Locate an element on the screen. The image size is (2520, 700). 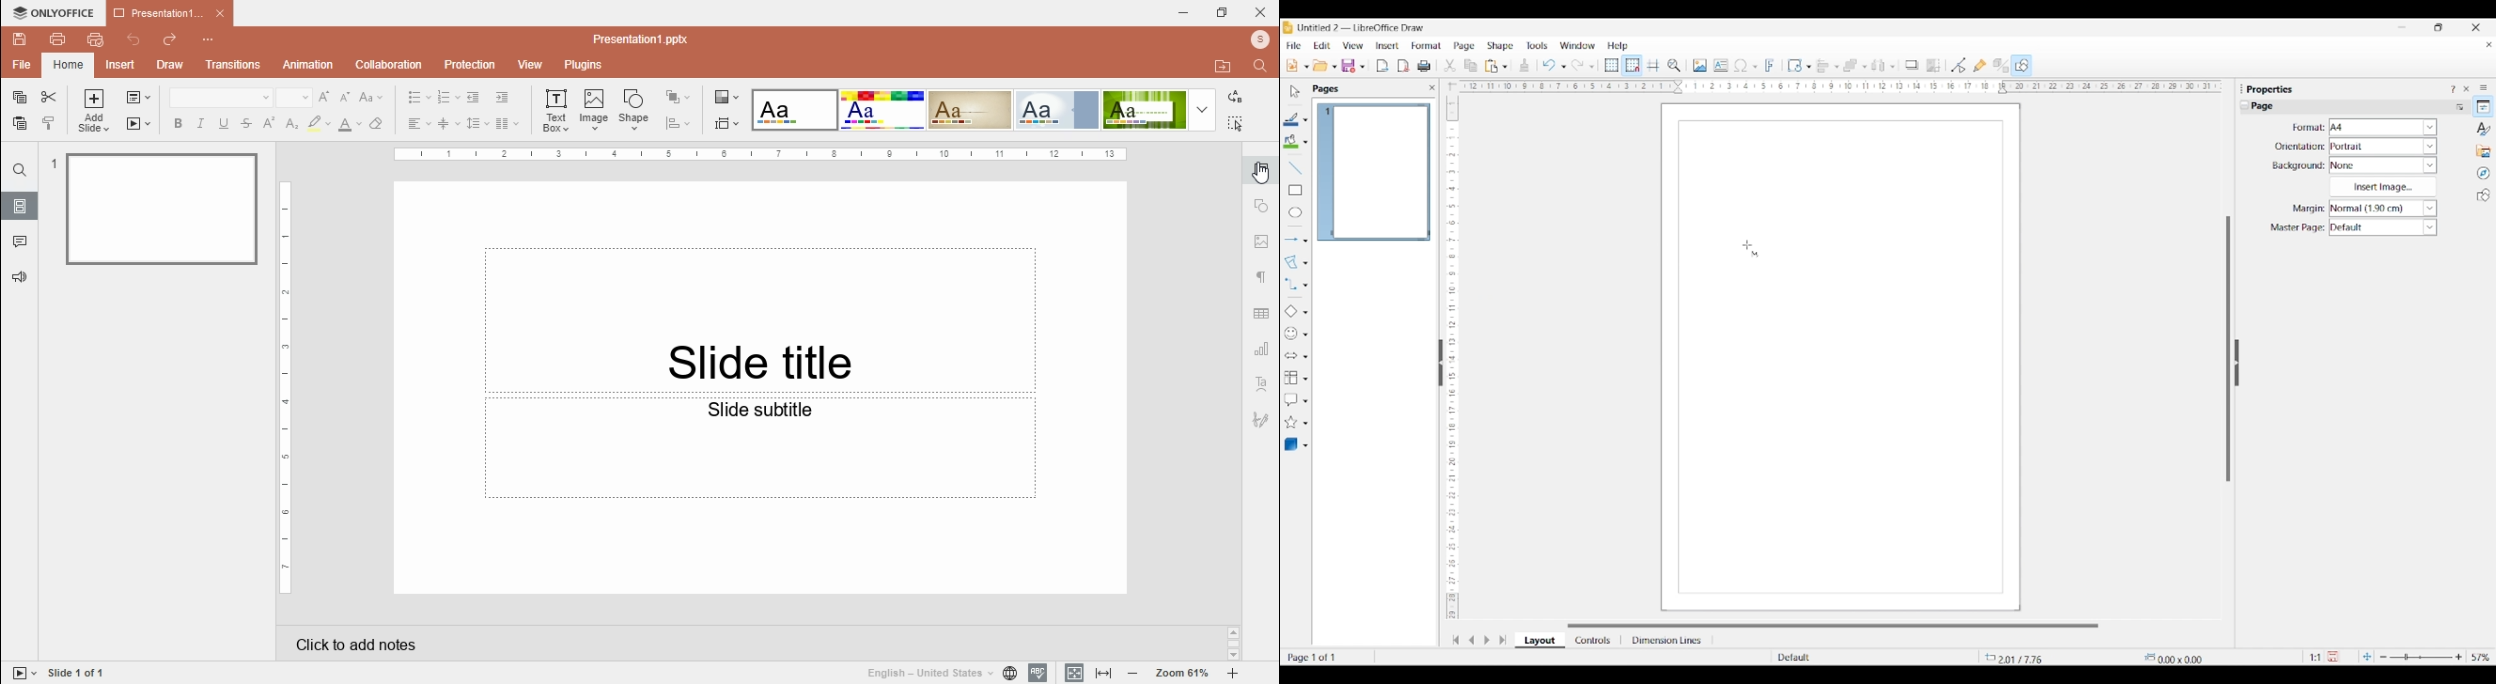
Insert text box is located at coordinates (1721, 65).